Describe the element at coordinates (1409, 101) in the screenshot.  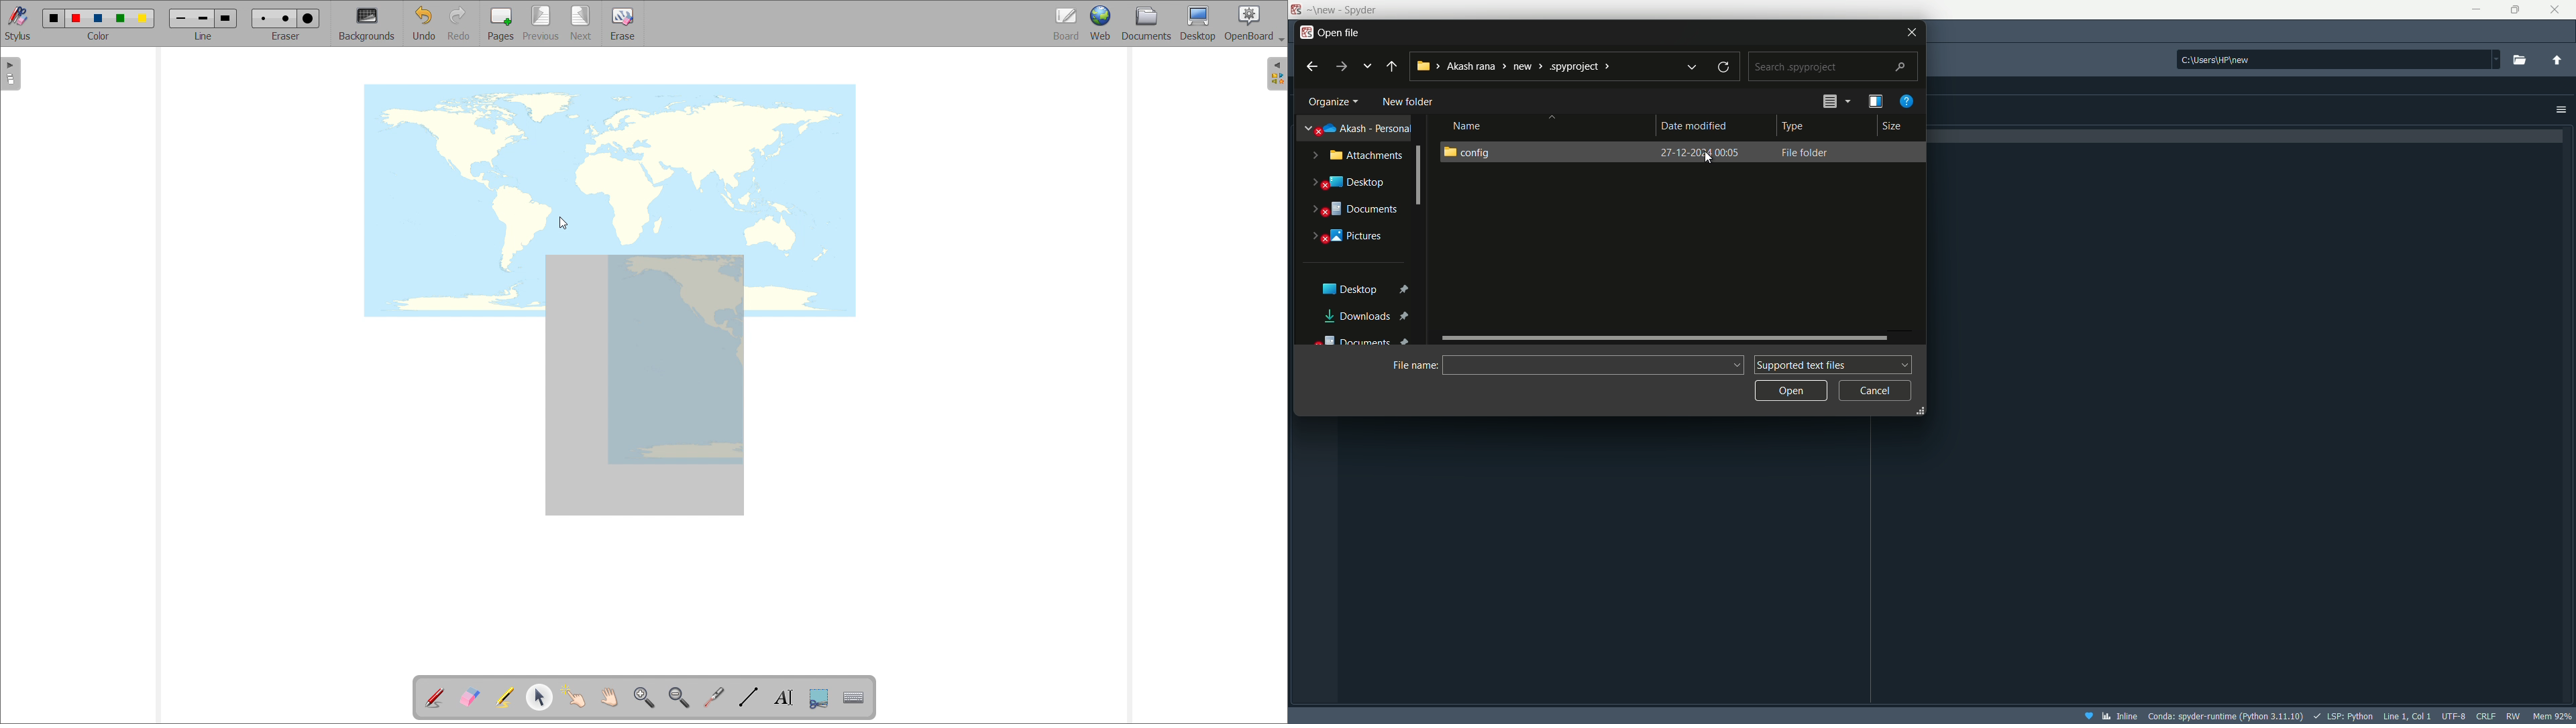
I see `new folder` at that location.